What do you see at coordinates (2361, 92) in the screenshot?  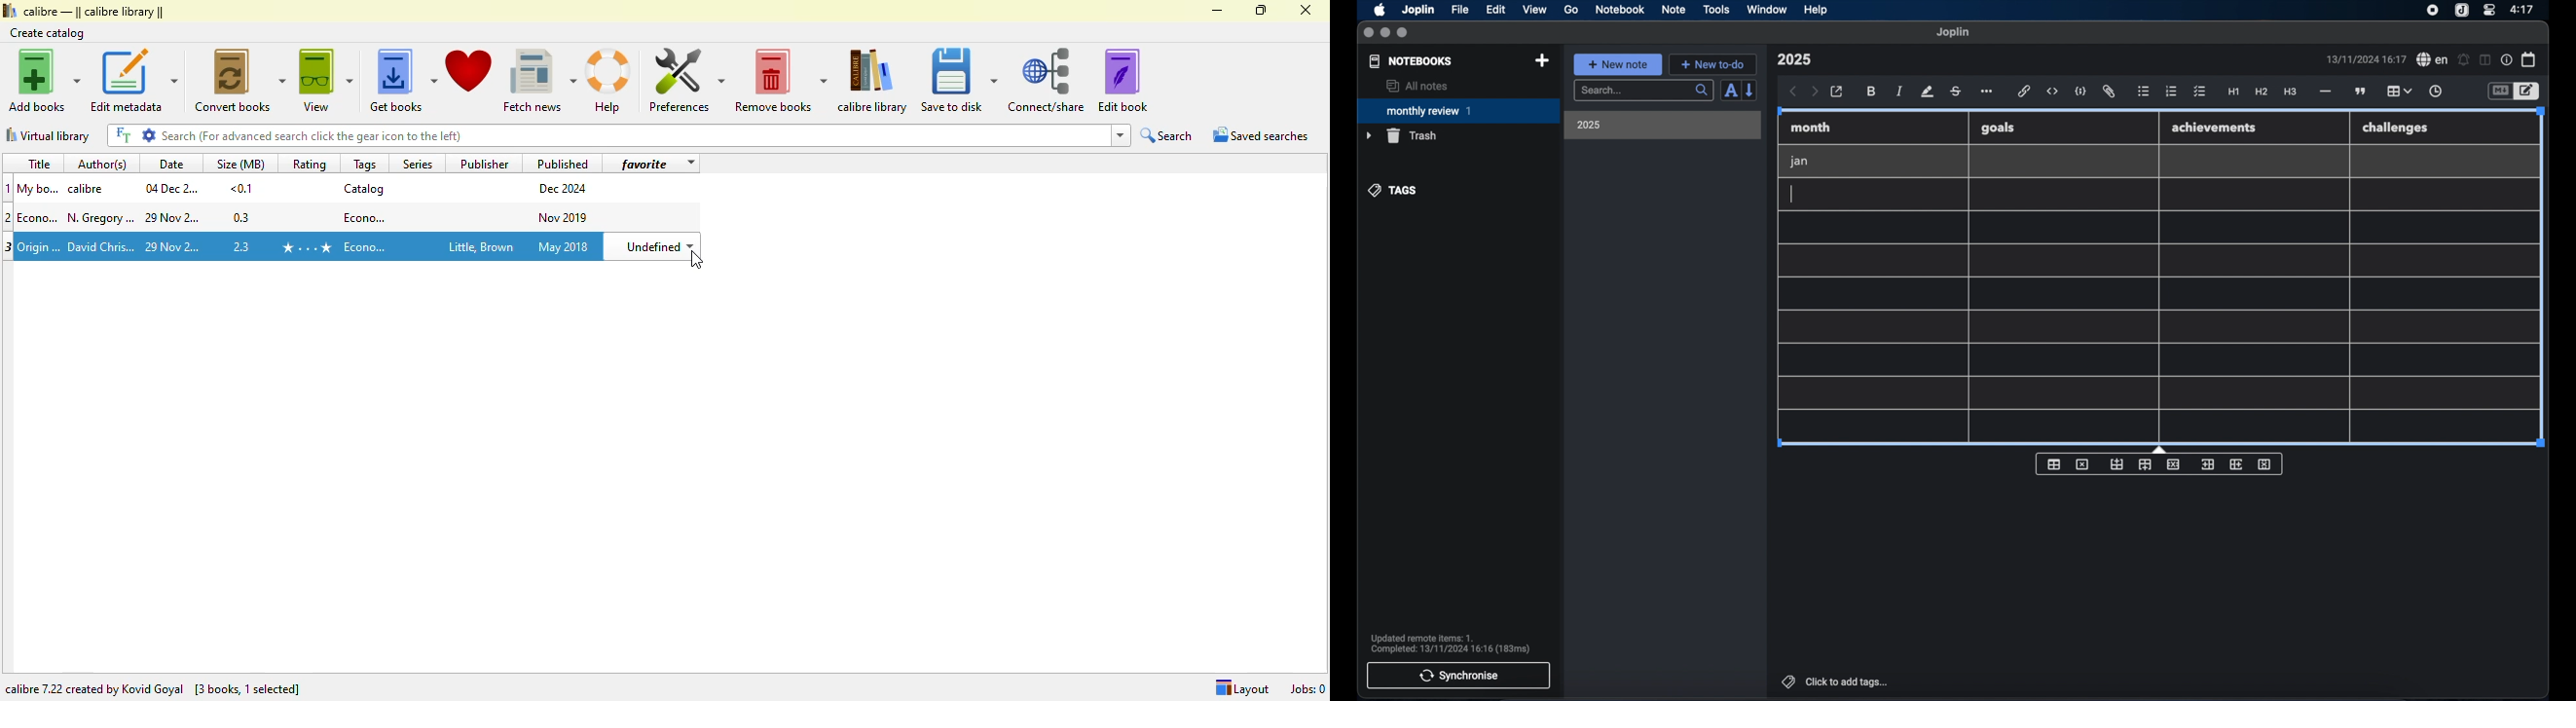 I see `block quotes` at bounding box center [2361, 92].